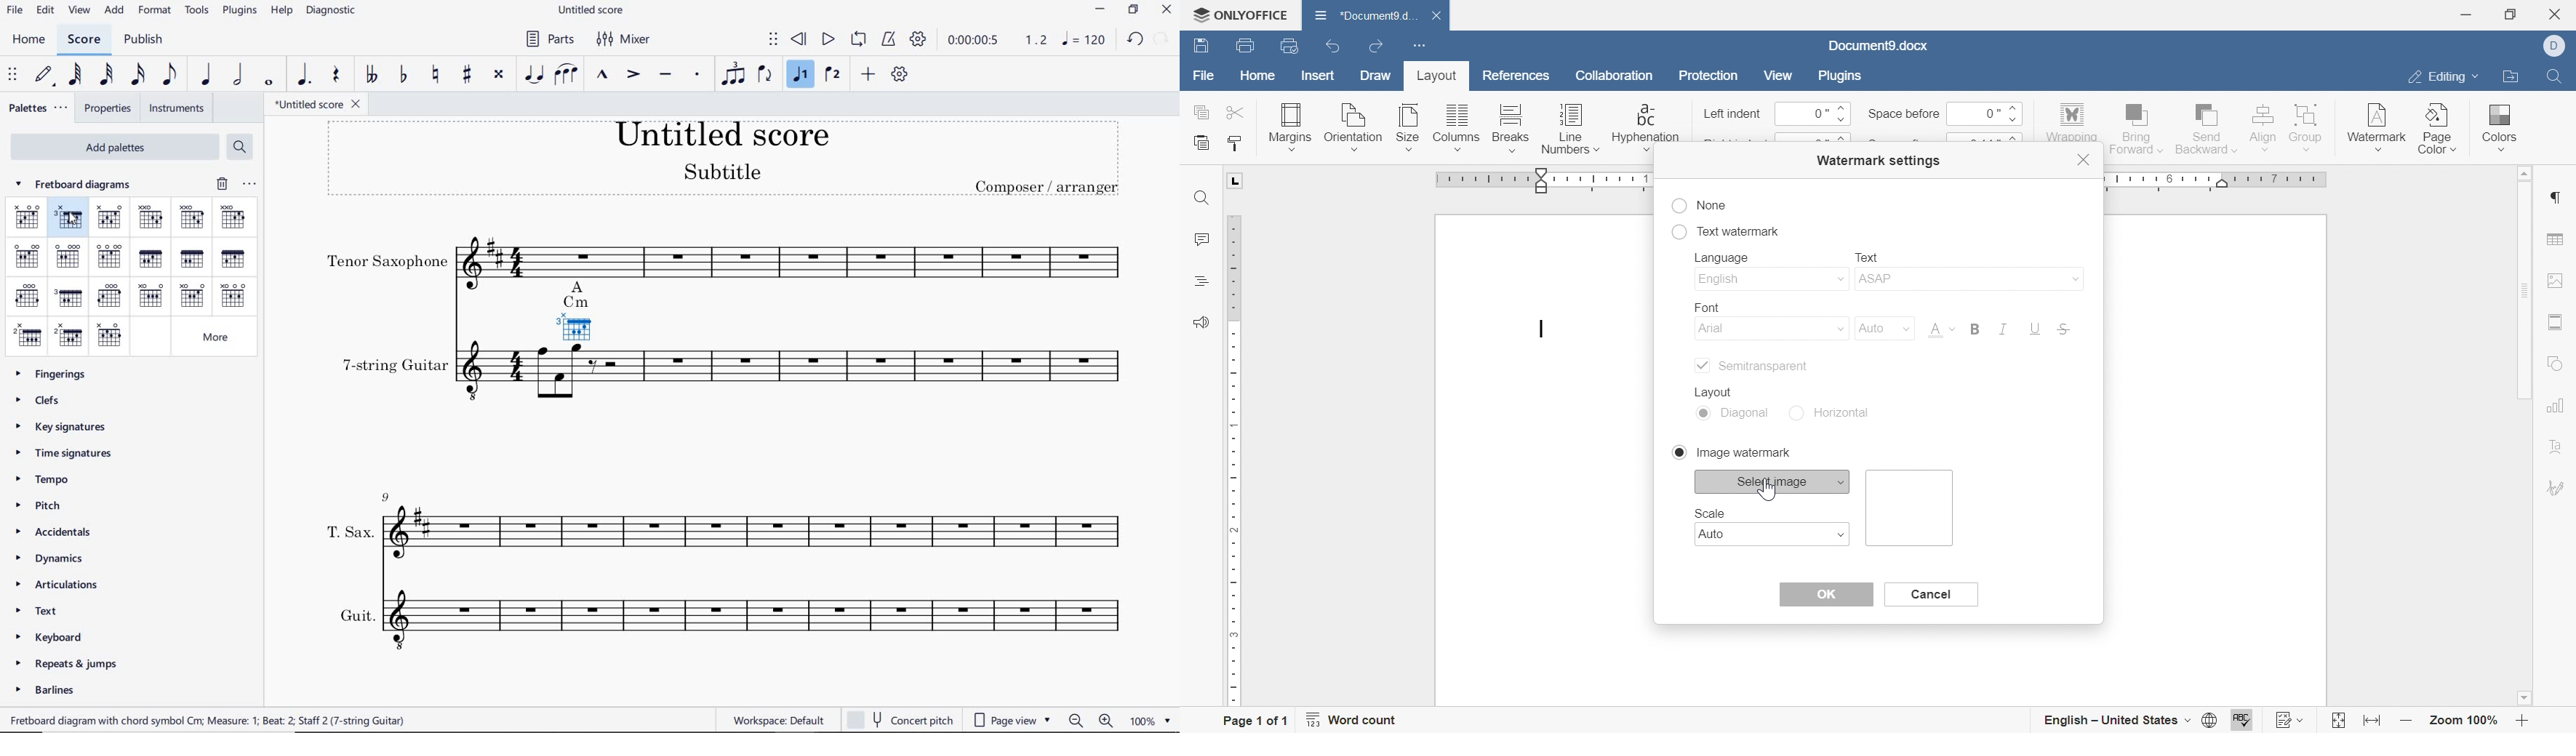  Describe the element at coordinates (190, 258) in the screenshot. I see `FM` at that location.